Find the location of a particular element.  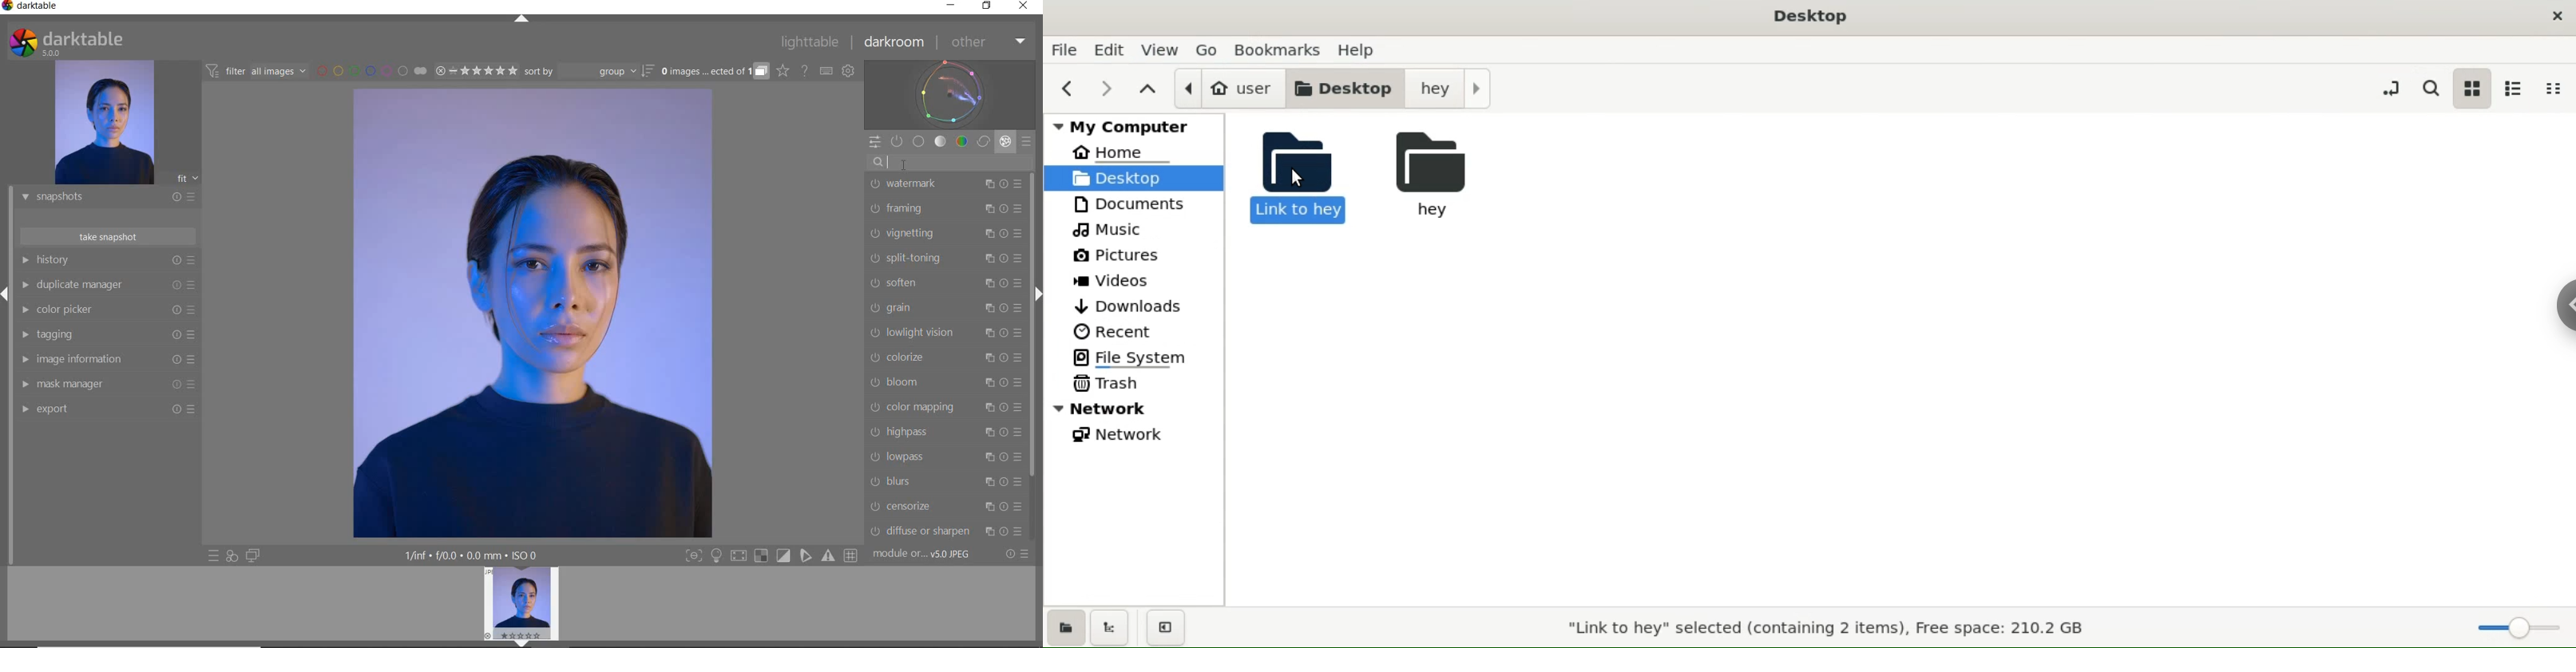

HELP ONLINE is located at coordinates (805, 70).